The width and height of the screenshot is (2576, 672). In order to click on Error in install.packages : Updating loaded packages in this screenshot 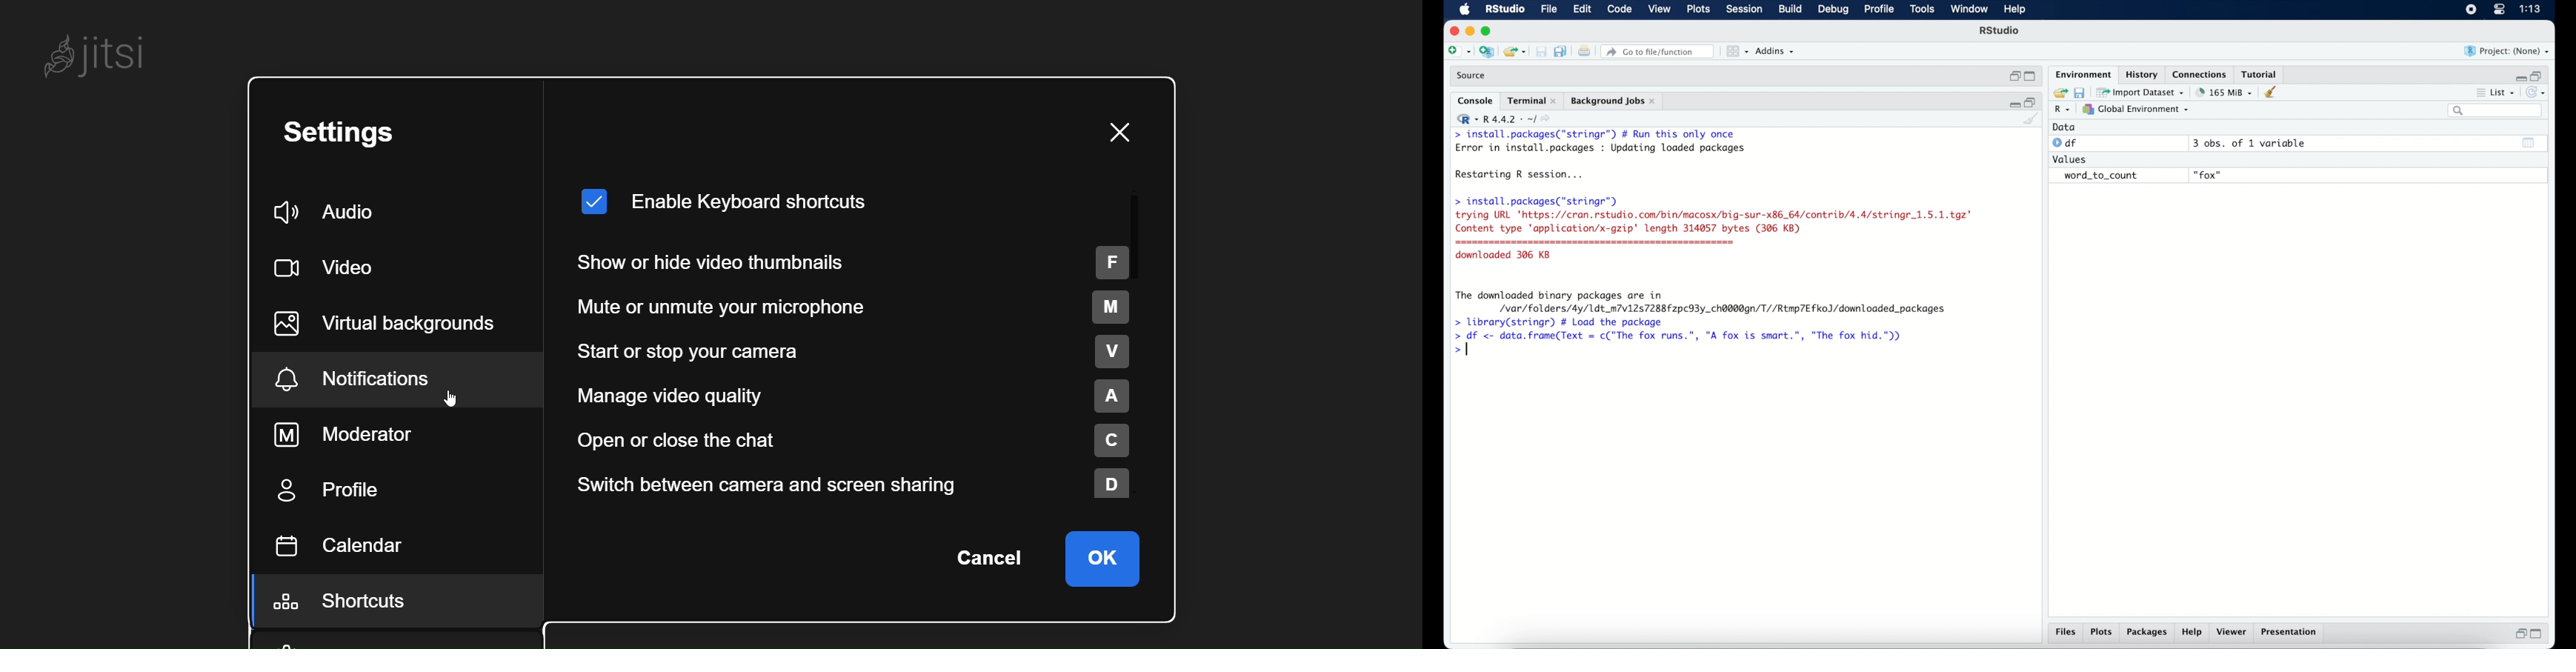, I will do `click(1600, 148)`.